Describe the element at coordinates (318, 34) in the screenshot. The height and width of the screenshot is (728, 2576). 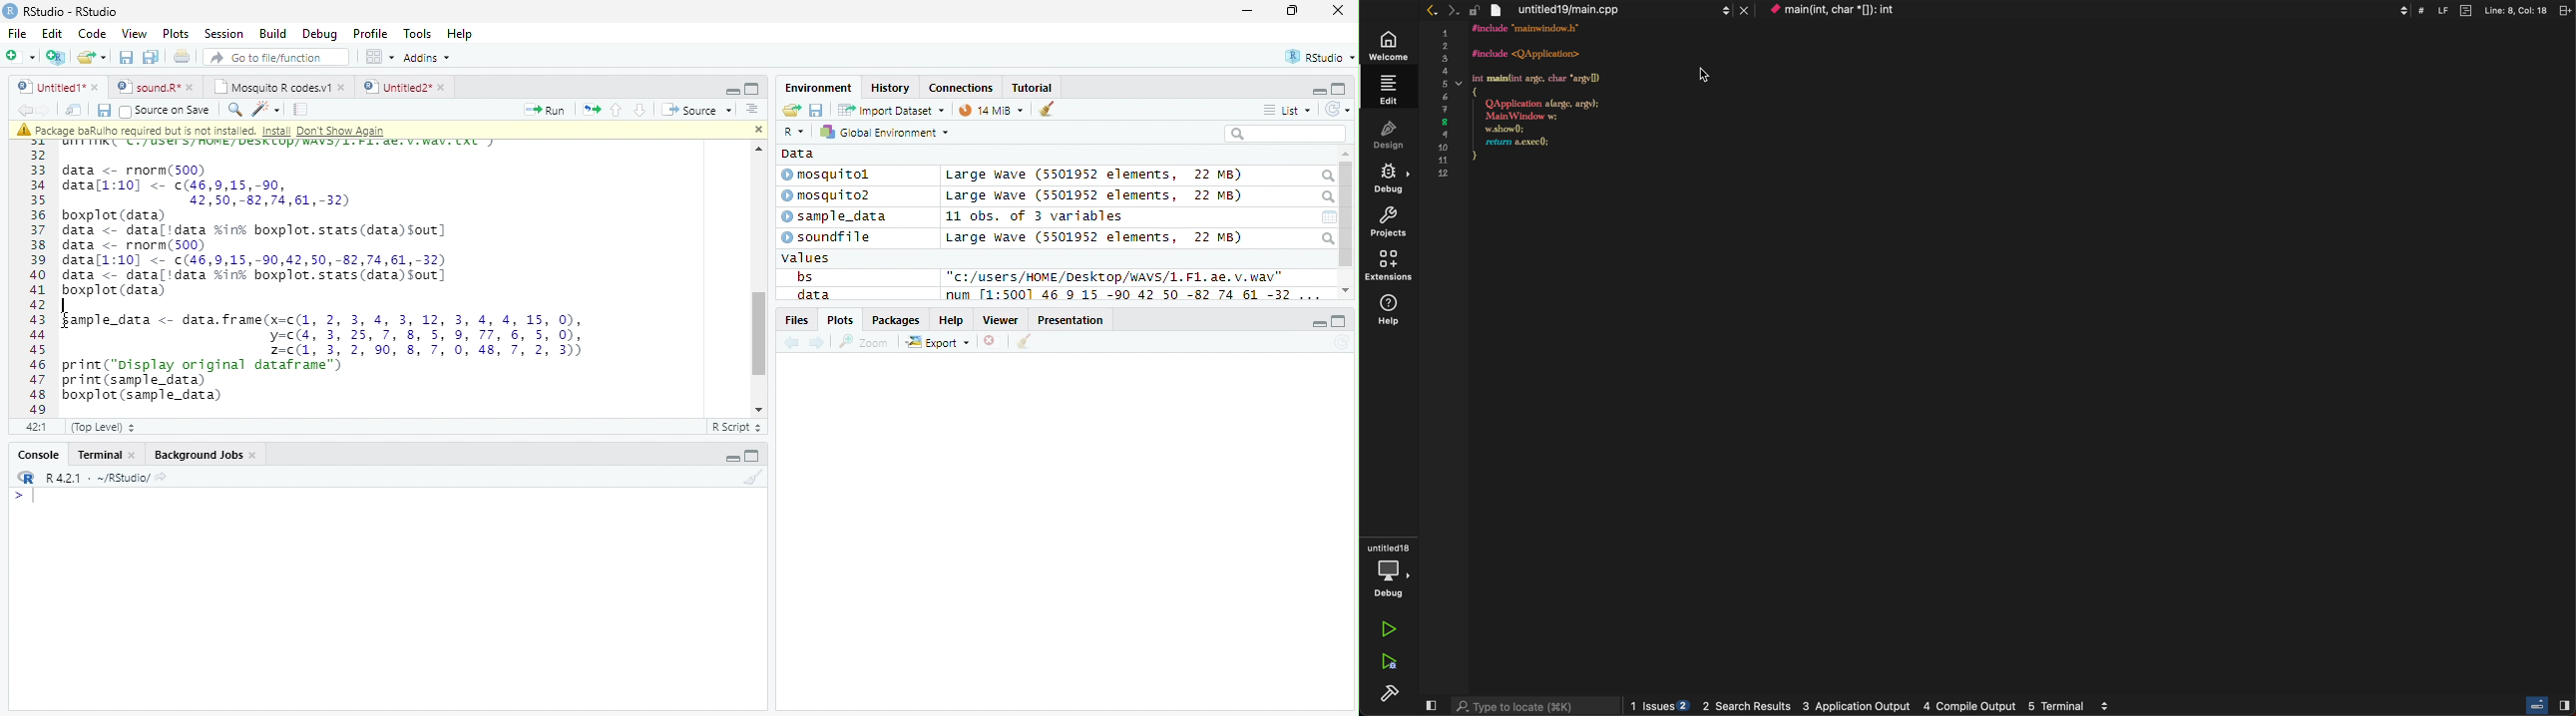
I see `Debug` at that location.